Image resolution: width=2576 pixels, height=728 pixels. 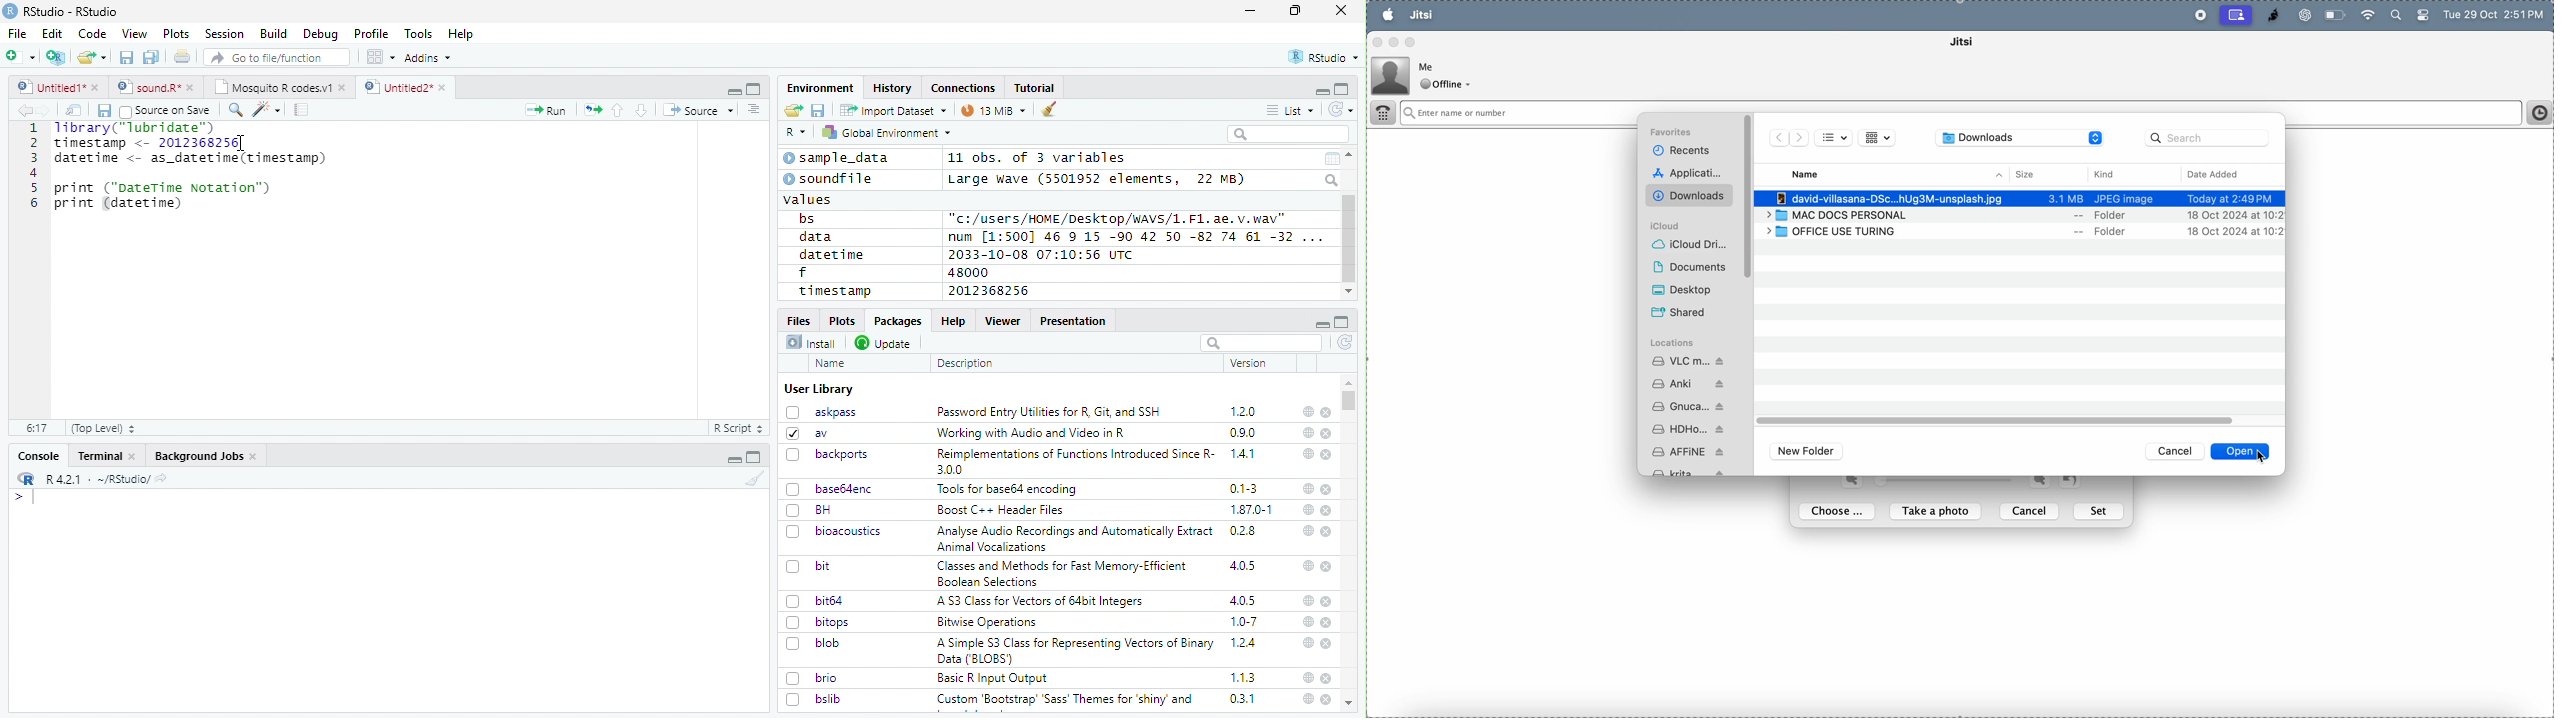 I want to click on Run the current line, so click(x=546, y=110).